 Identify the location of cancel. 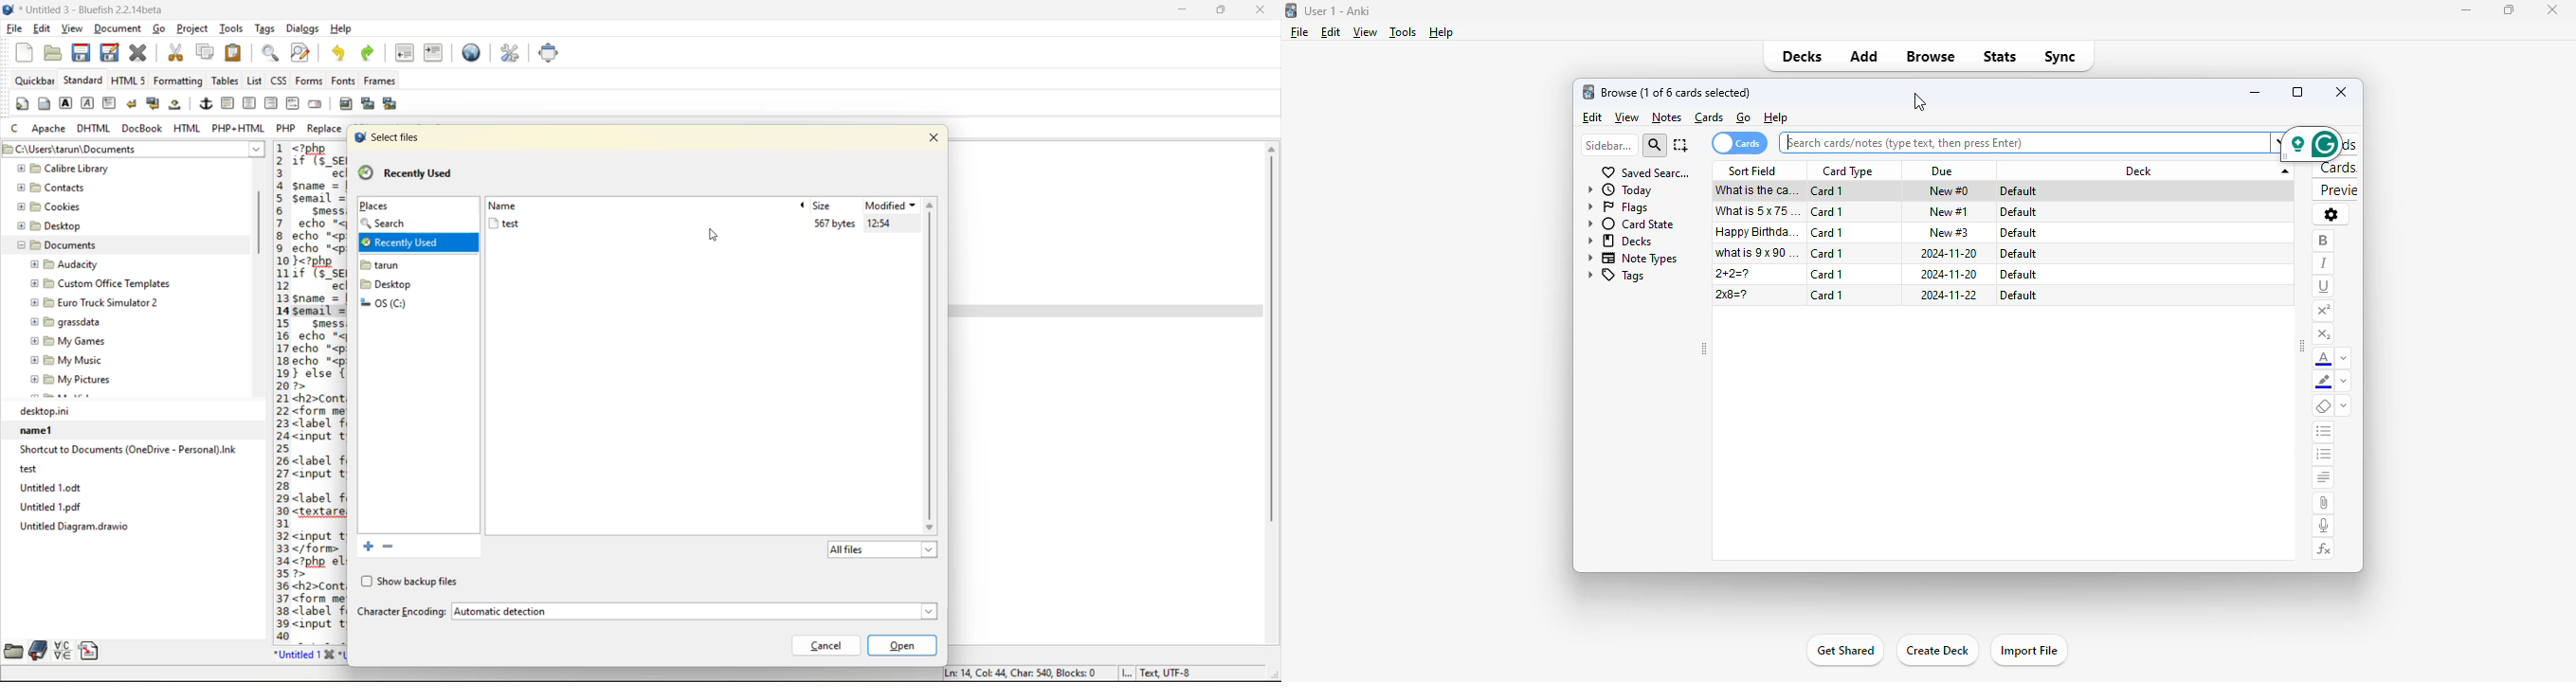
(825, 645).